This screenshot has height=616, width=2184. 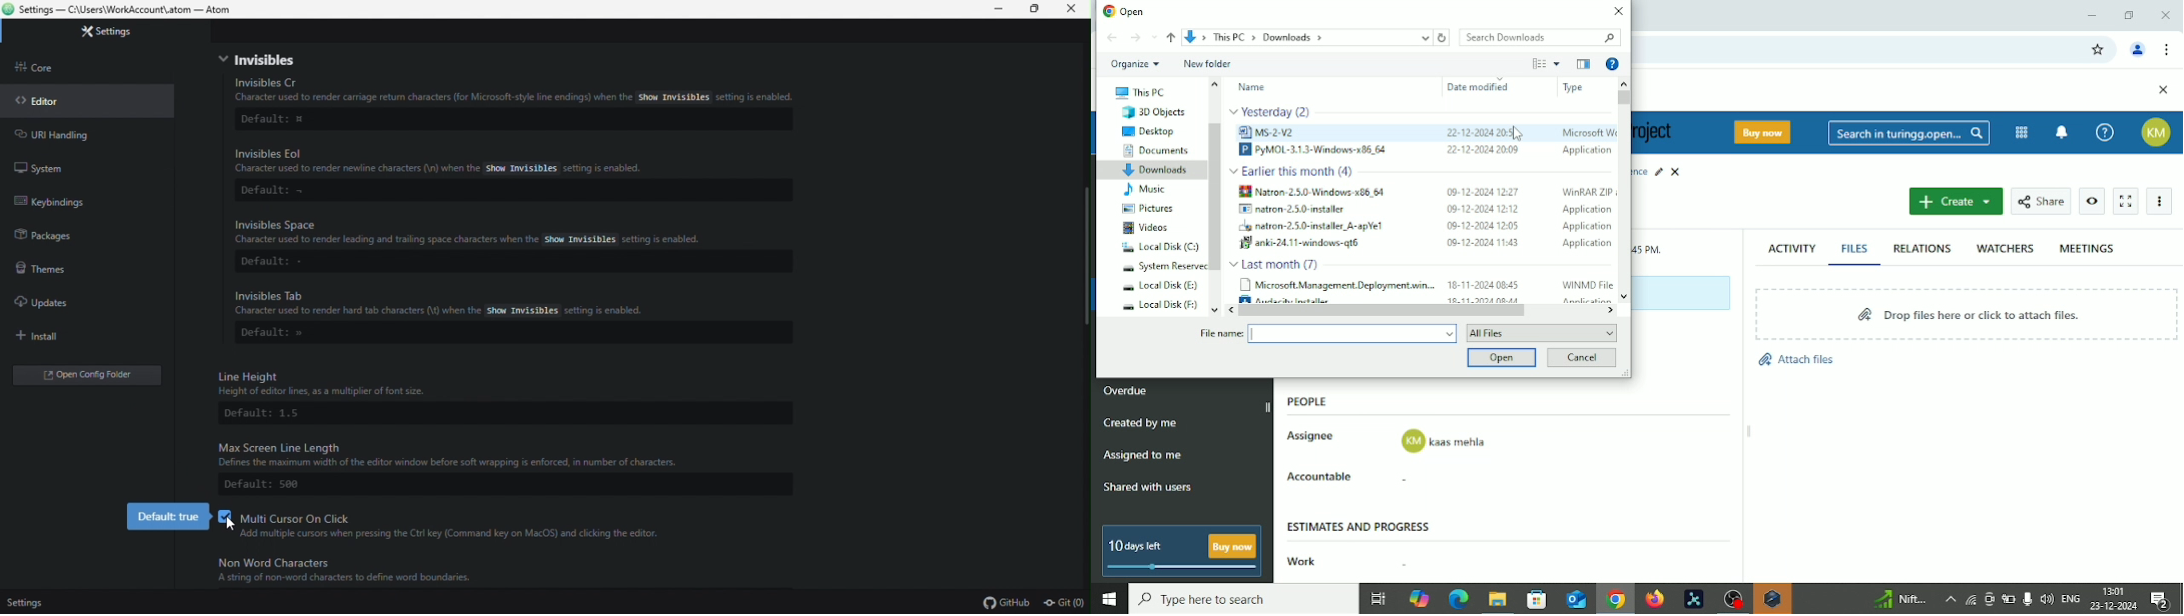 I want to click on 2-2-2004 209, so click(x=1479, y=132).